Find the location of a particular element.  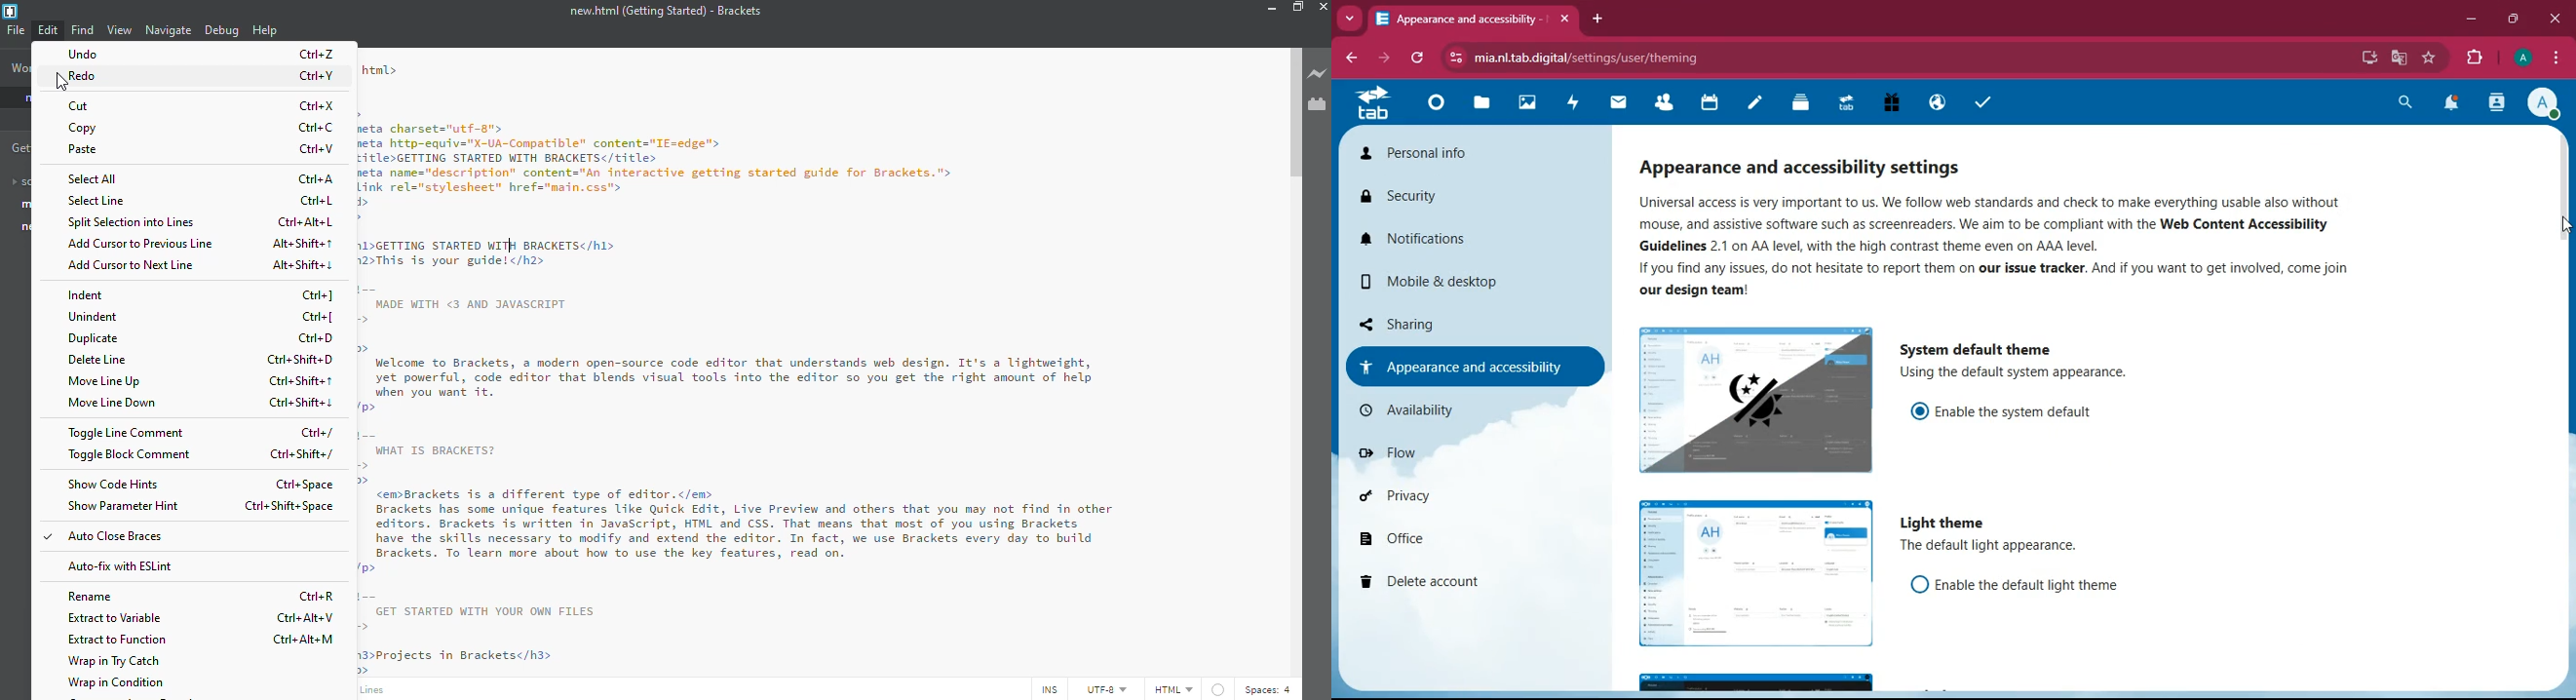

ctrl+shift+space is located at coordinates (292, 506).